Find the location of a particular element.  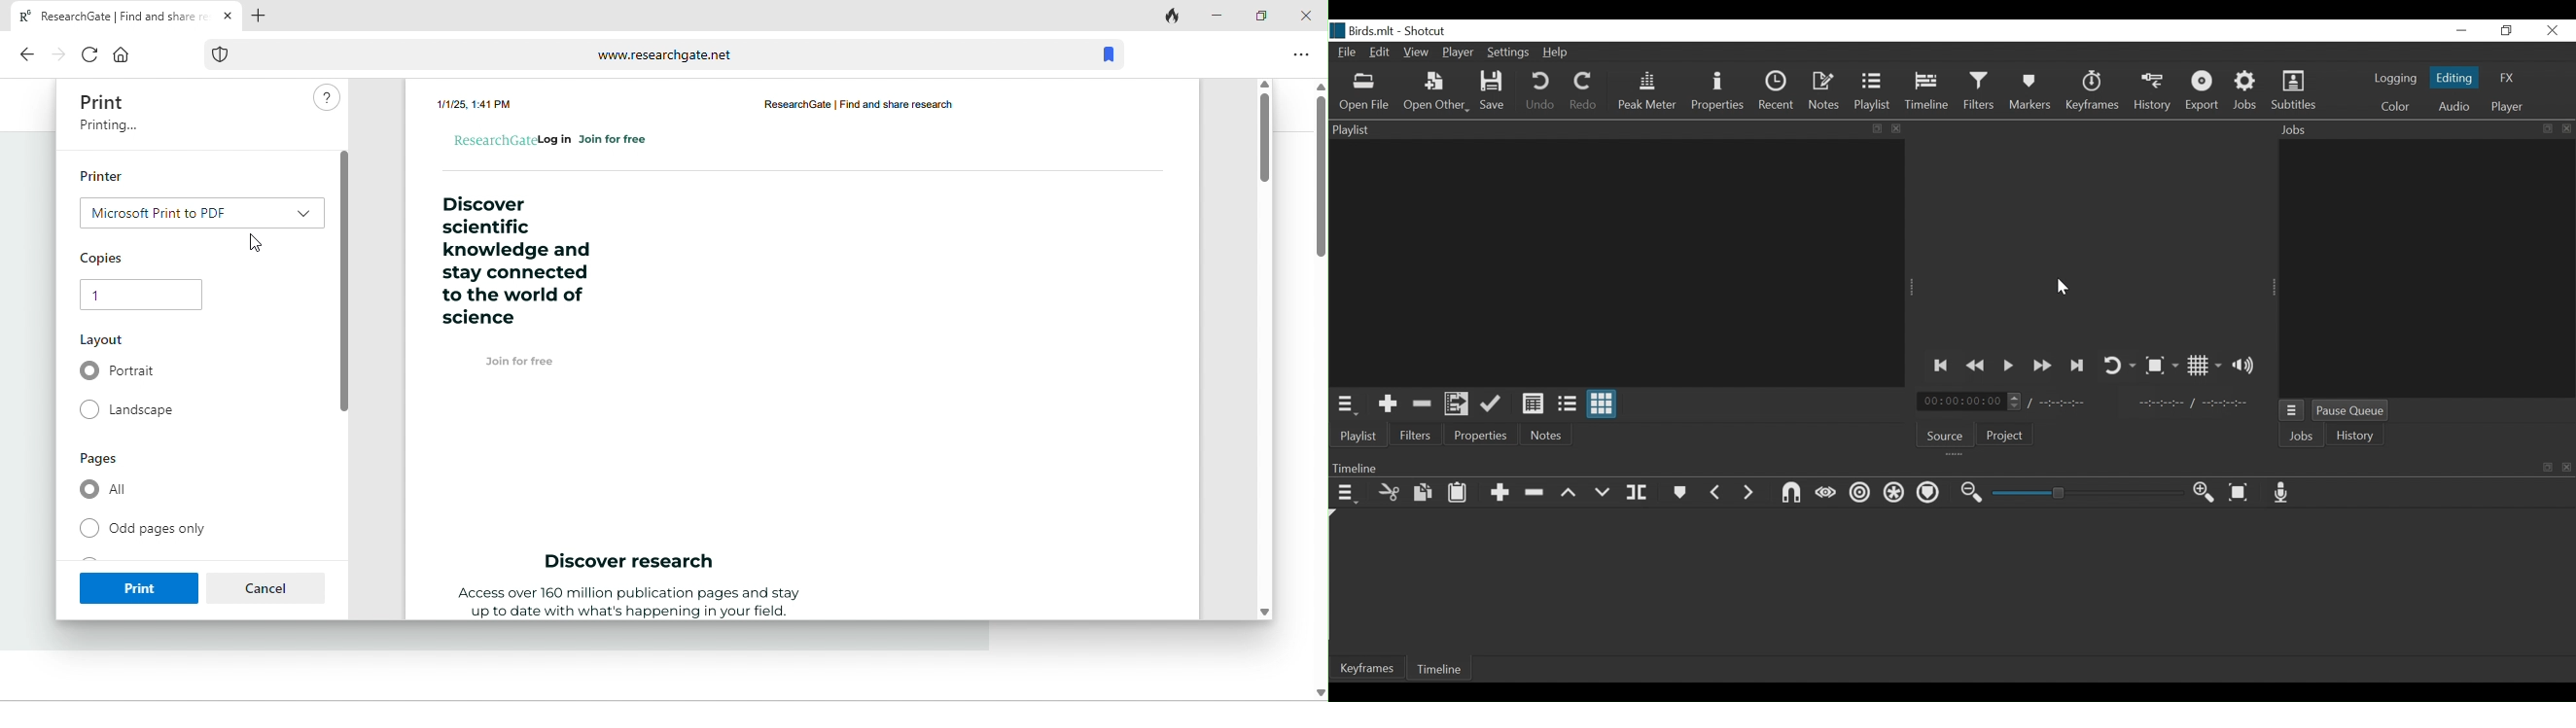

History is located at coordinates (2155, 90).